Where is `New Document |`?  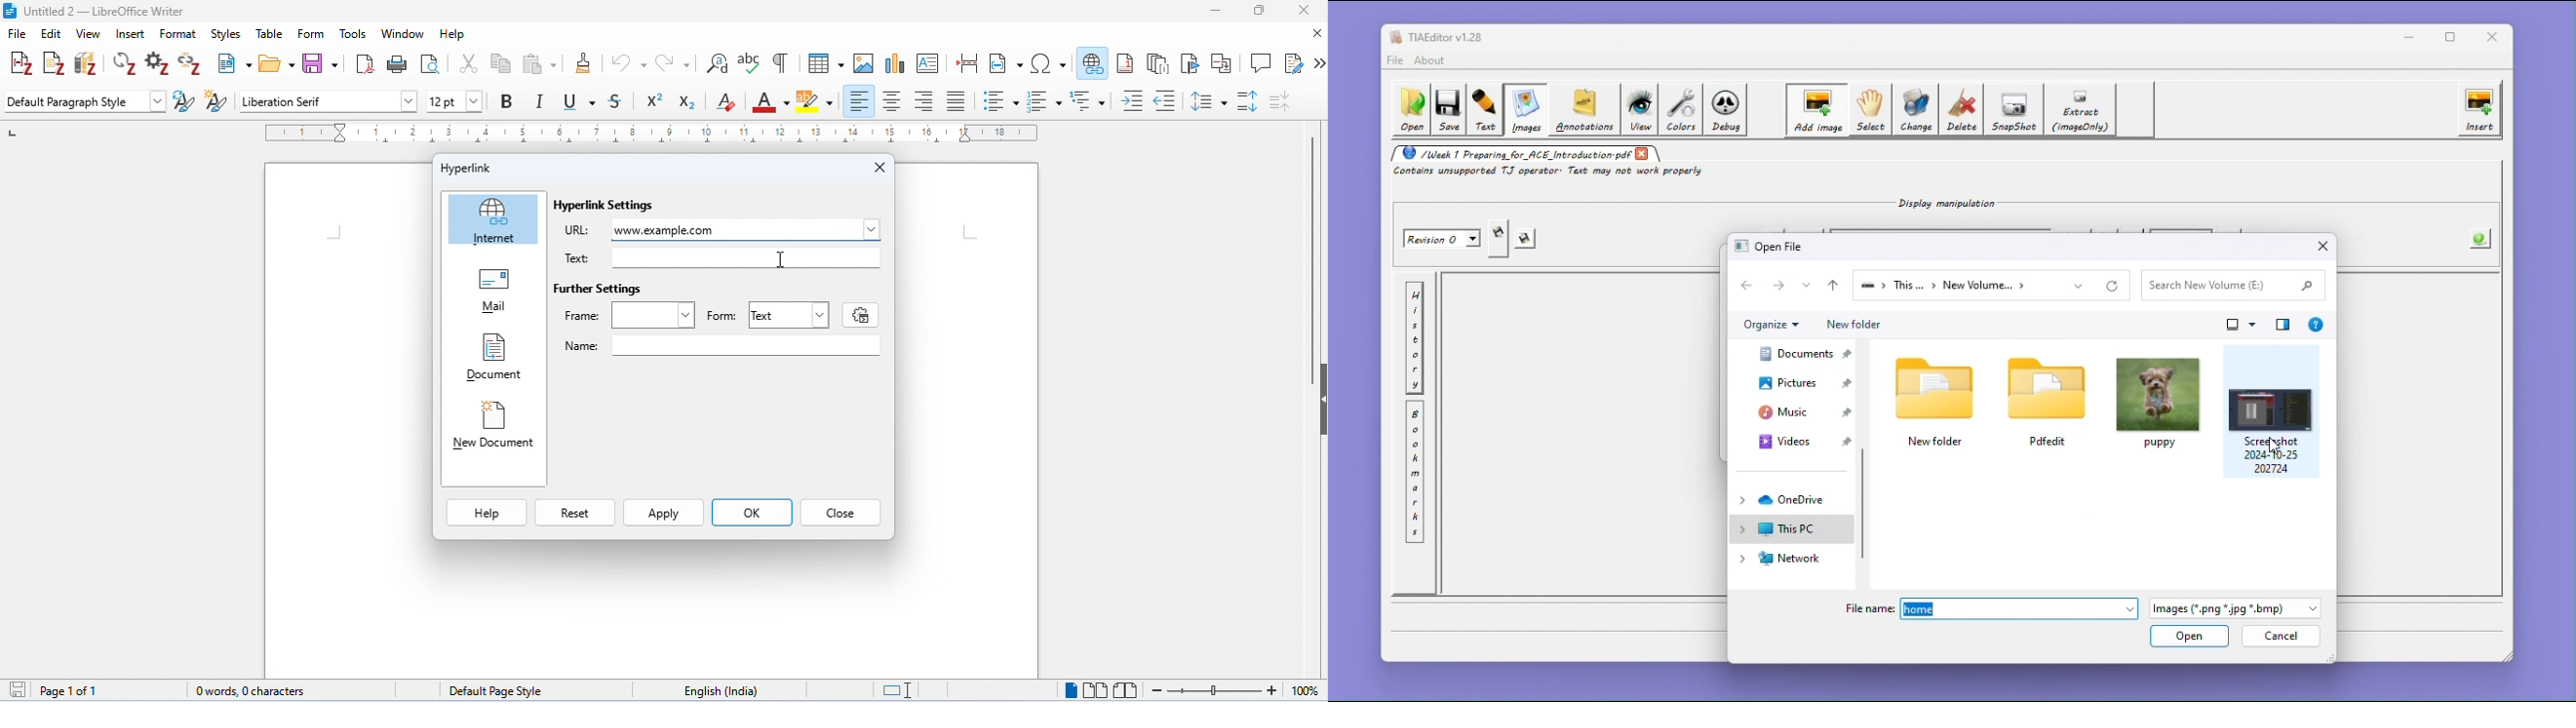 New Document | is located at coordinates (496, 426).